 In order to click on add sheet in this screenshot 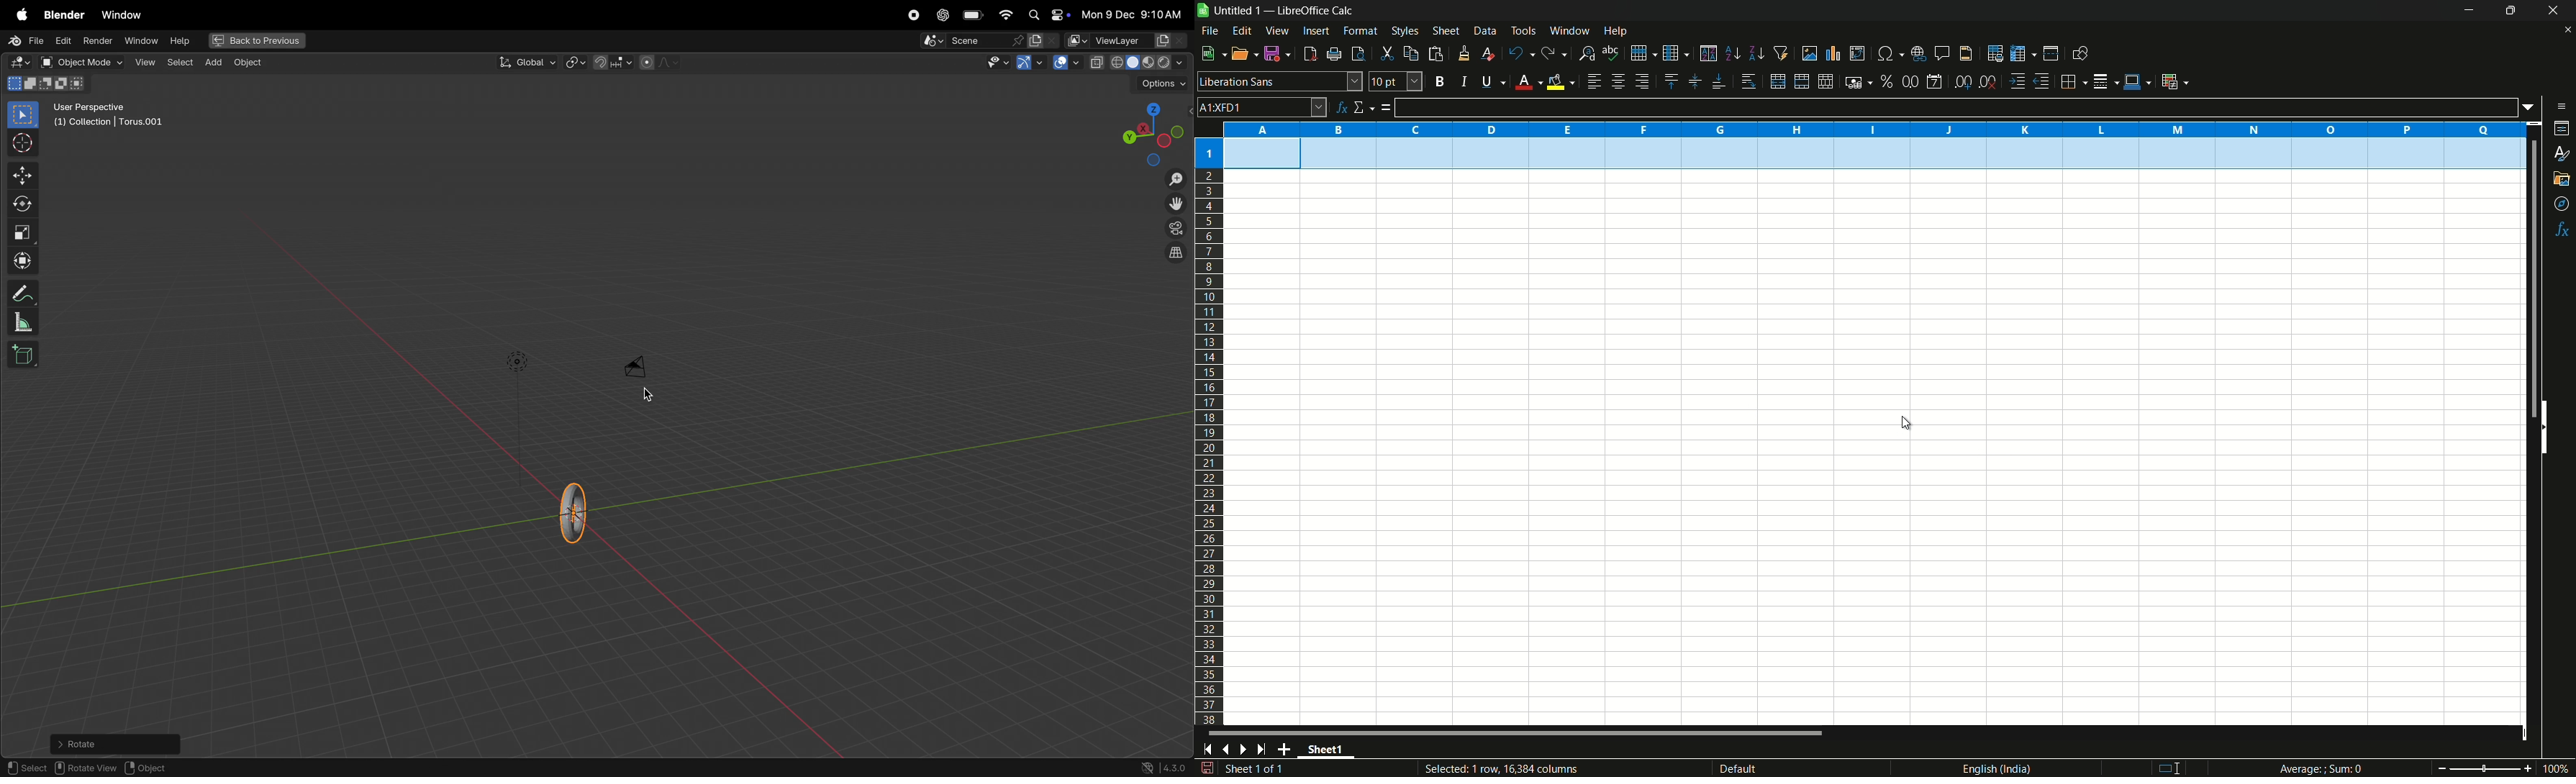, I will do `click(1287, 749)`.